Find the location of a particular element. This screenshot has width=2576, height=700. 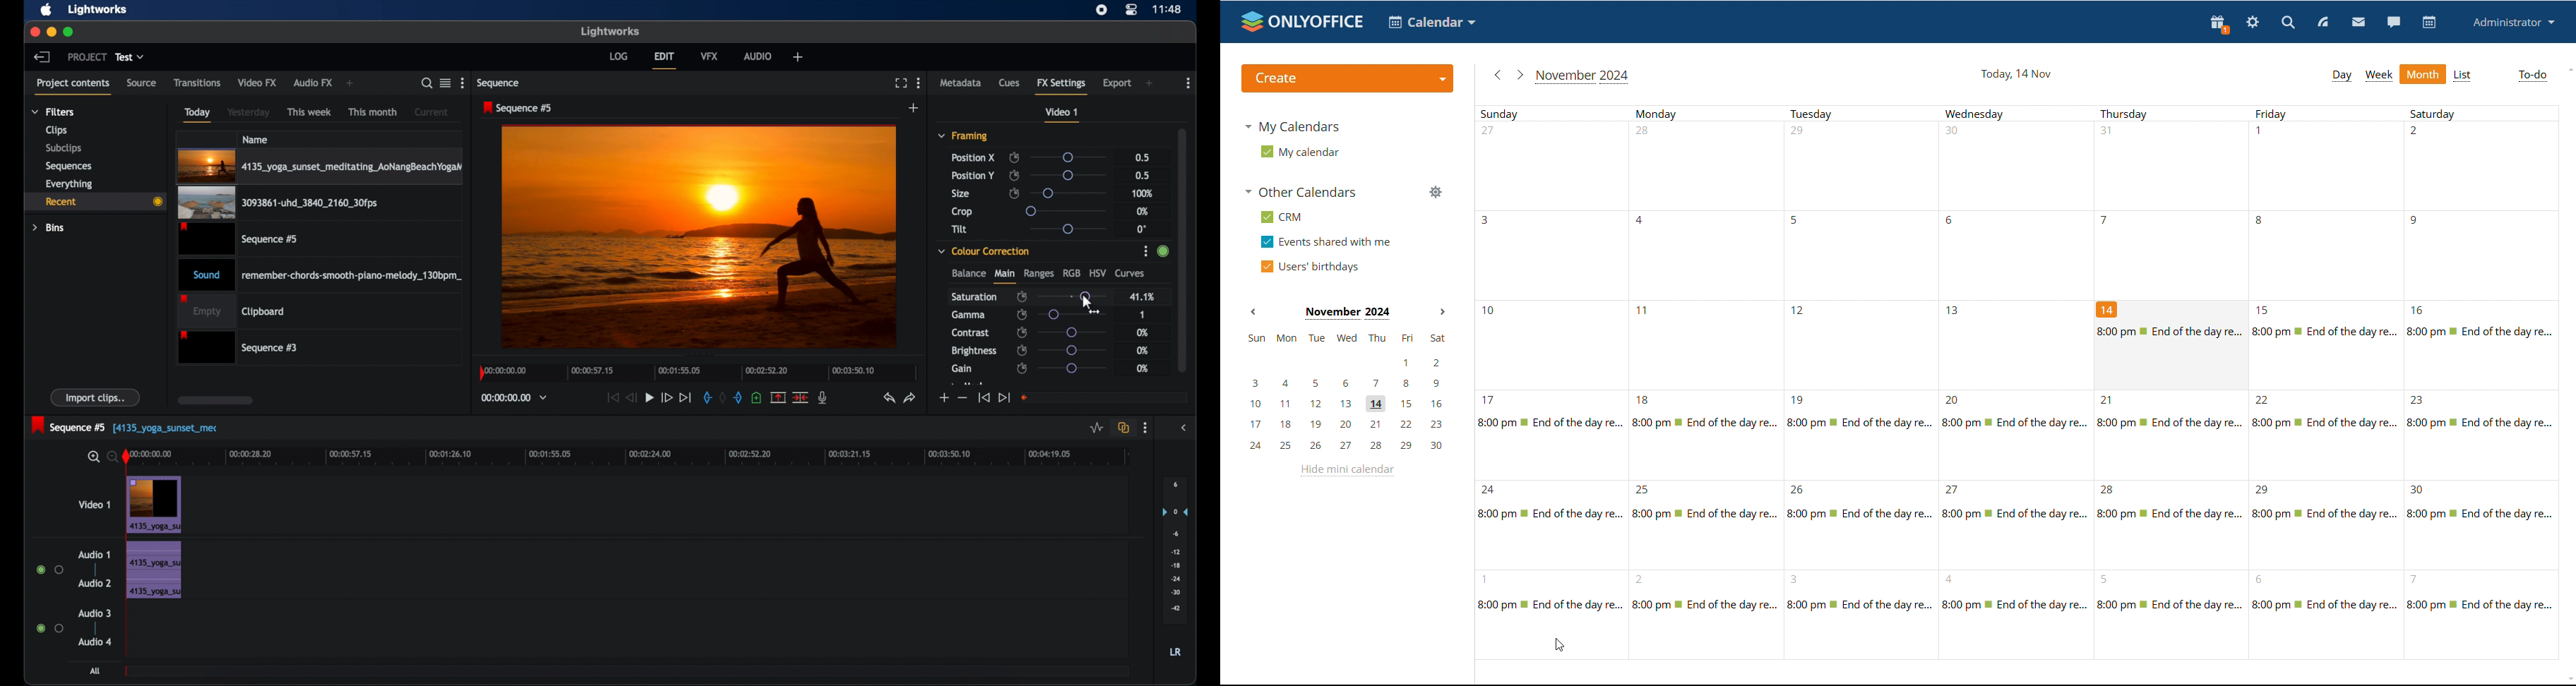

sequences is located at coordinates (69, 165).